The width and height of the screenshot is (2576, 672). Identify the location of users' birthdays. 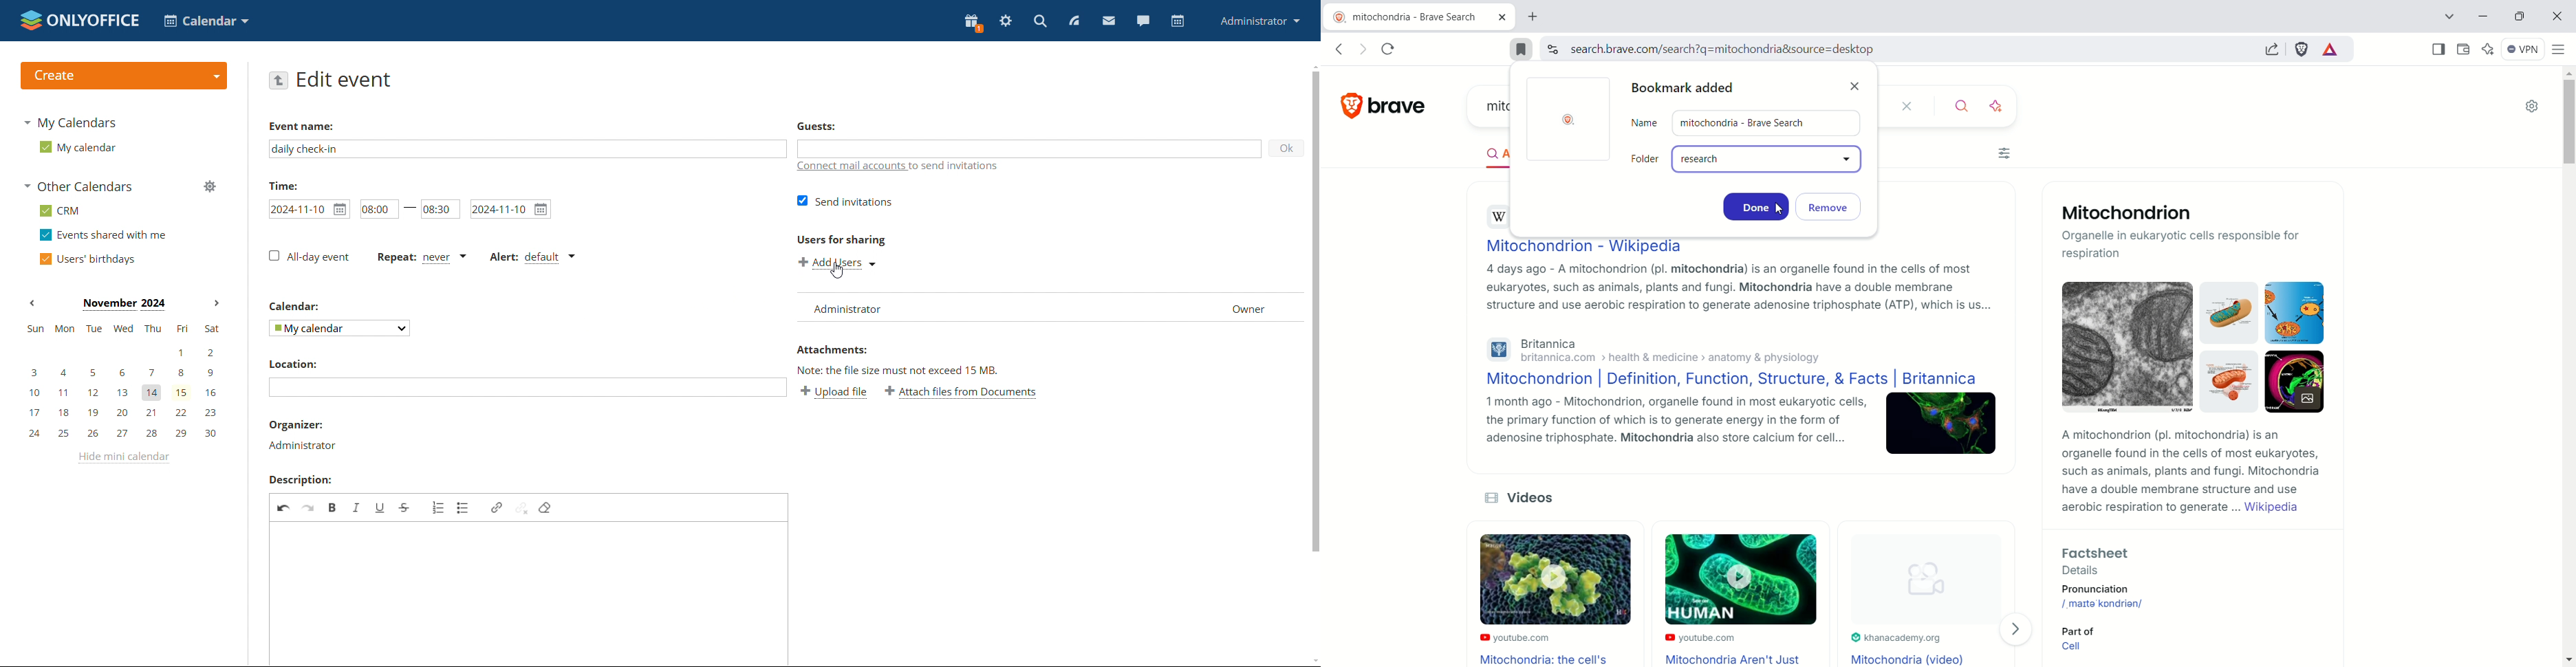
(87, 259).